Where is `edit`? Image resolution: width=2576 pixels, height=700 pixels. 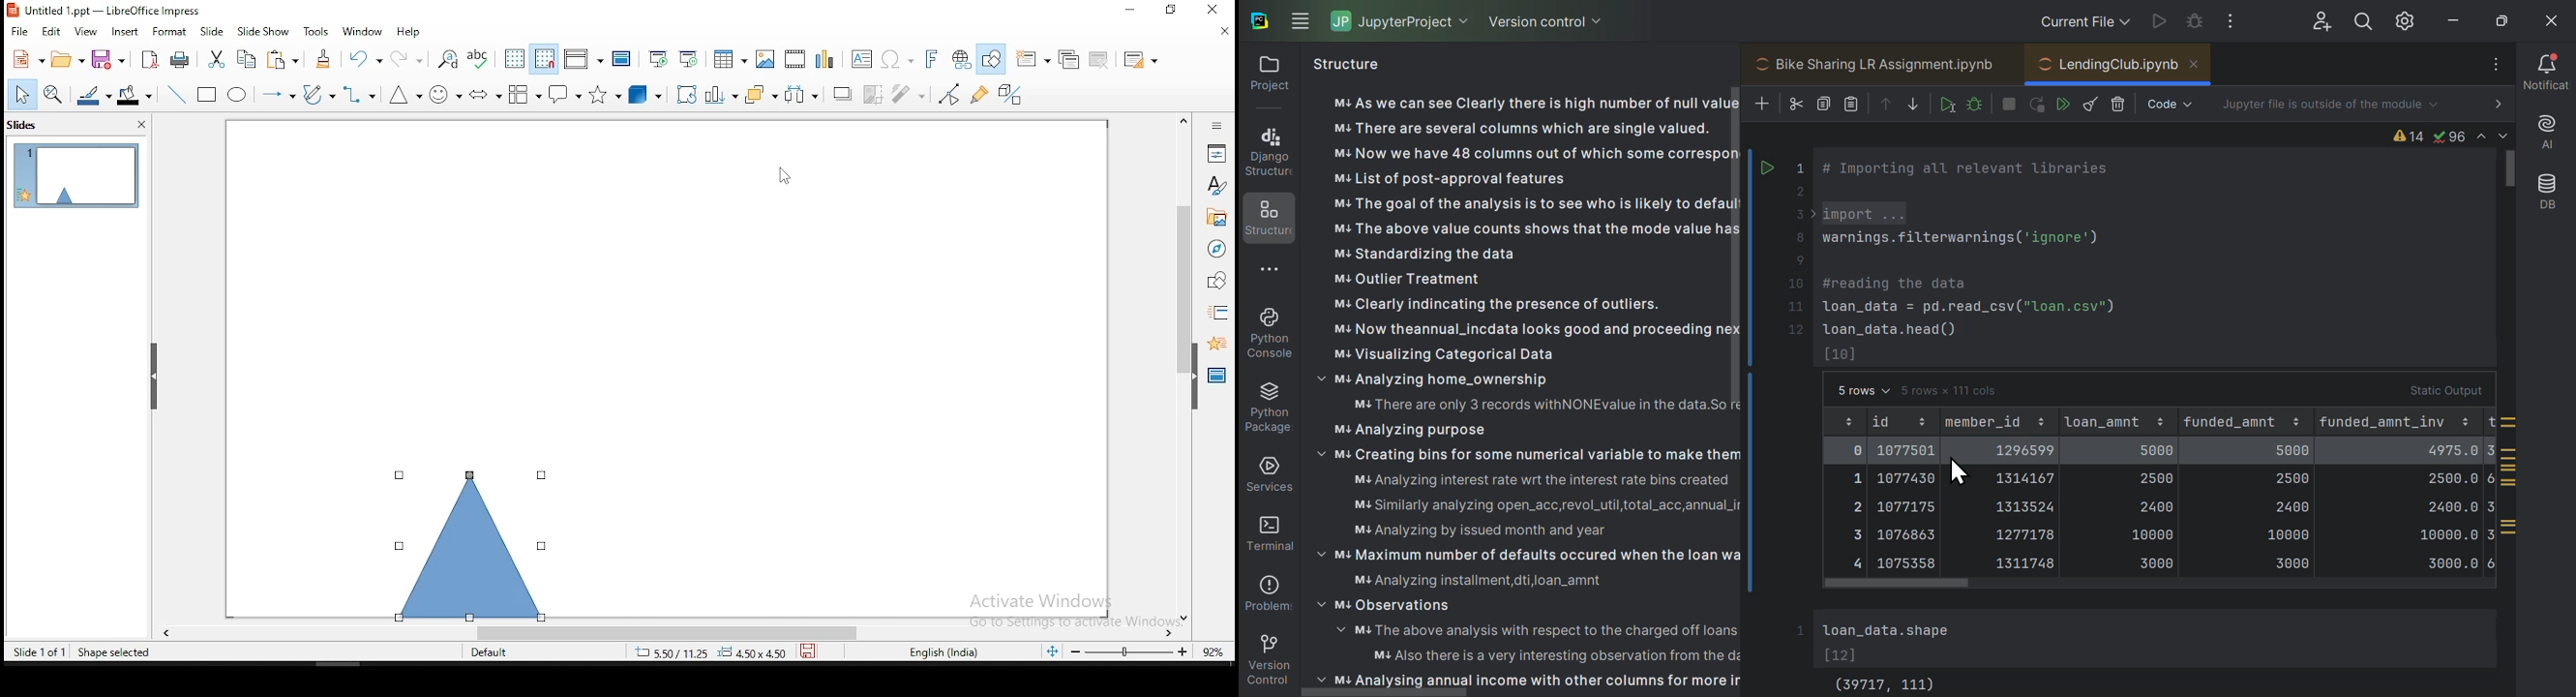
edit is located at coordinates (50, 32).